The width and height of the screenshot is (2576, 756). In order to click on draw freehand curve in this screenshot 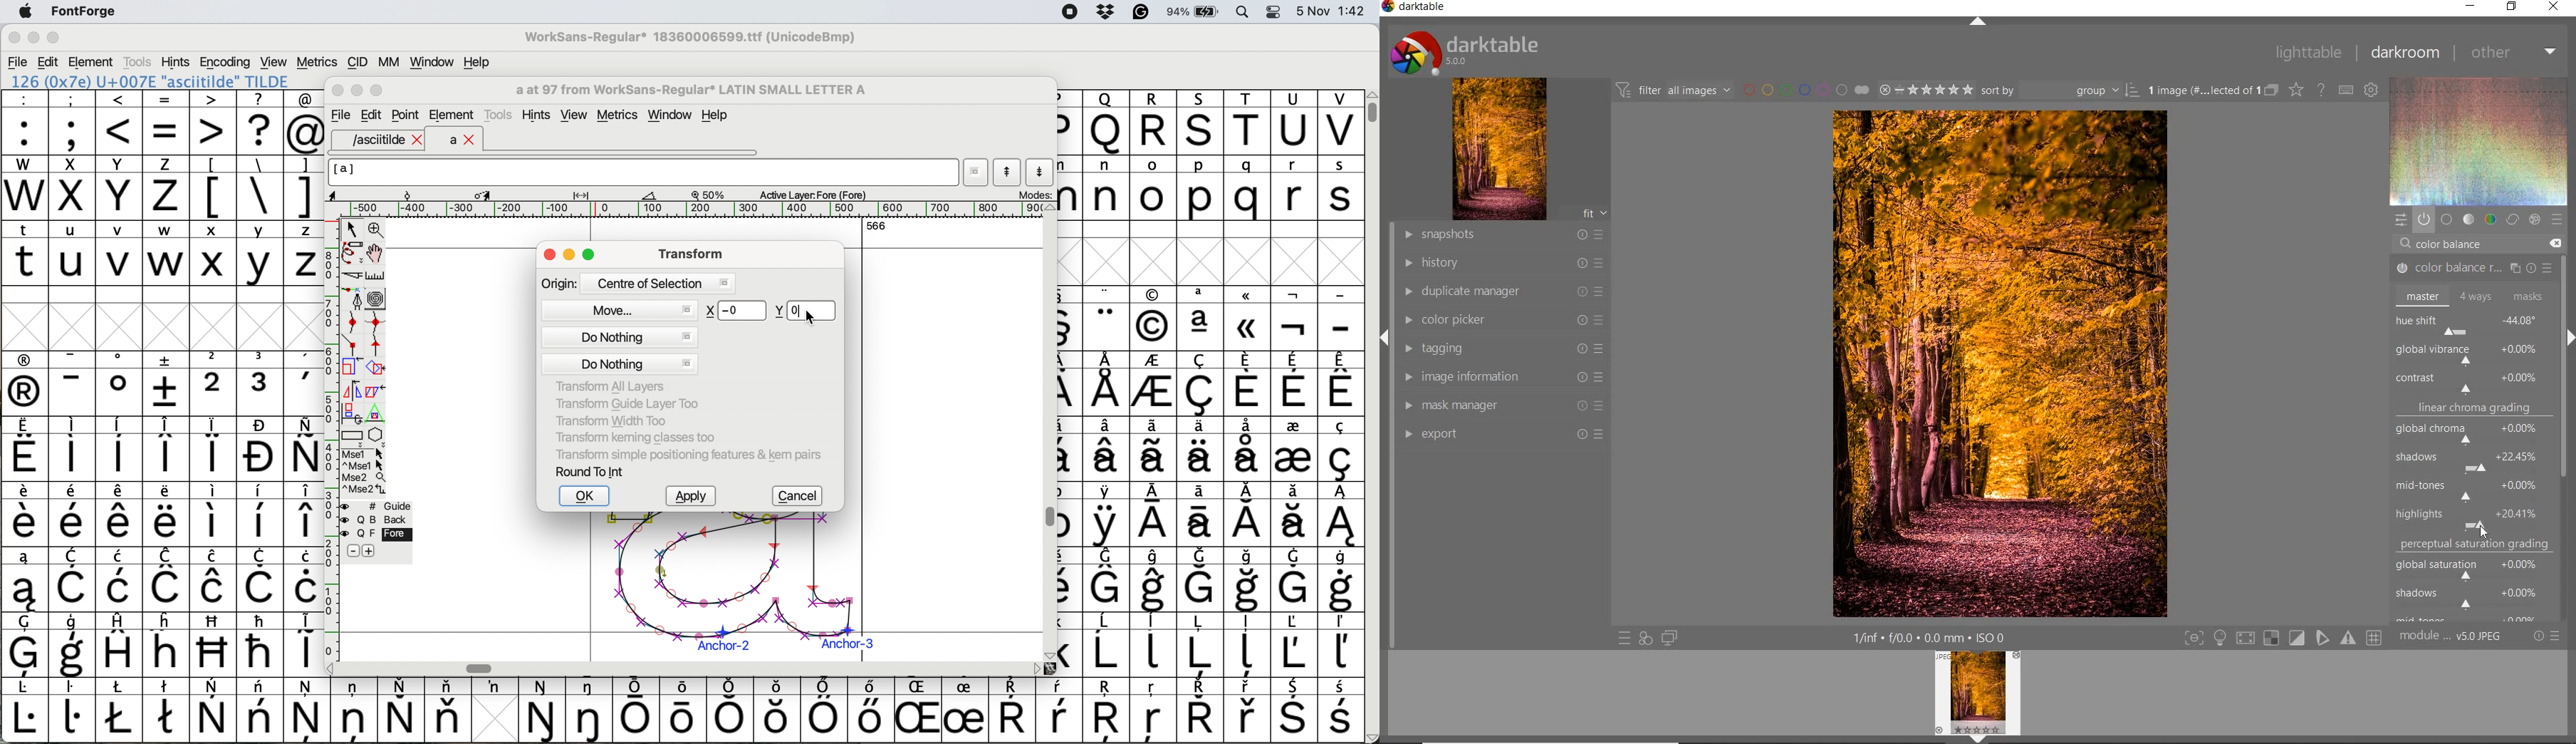, I will do `click(351, 252)`.